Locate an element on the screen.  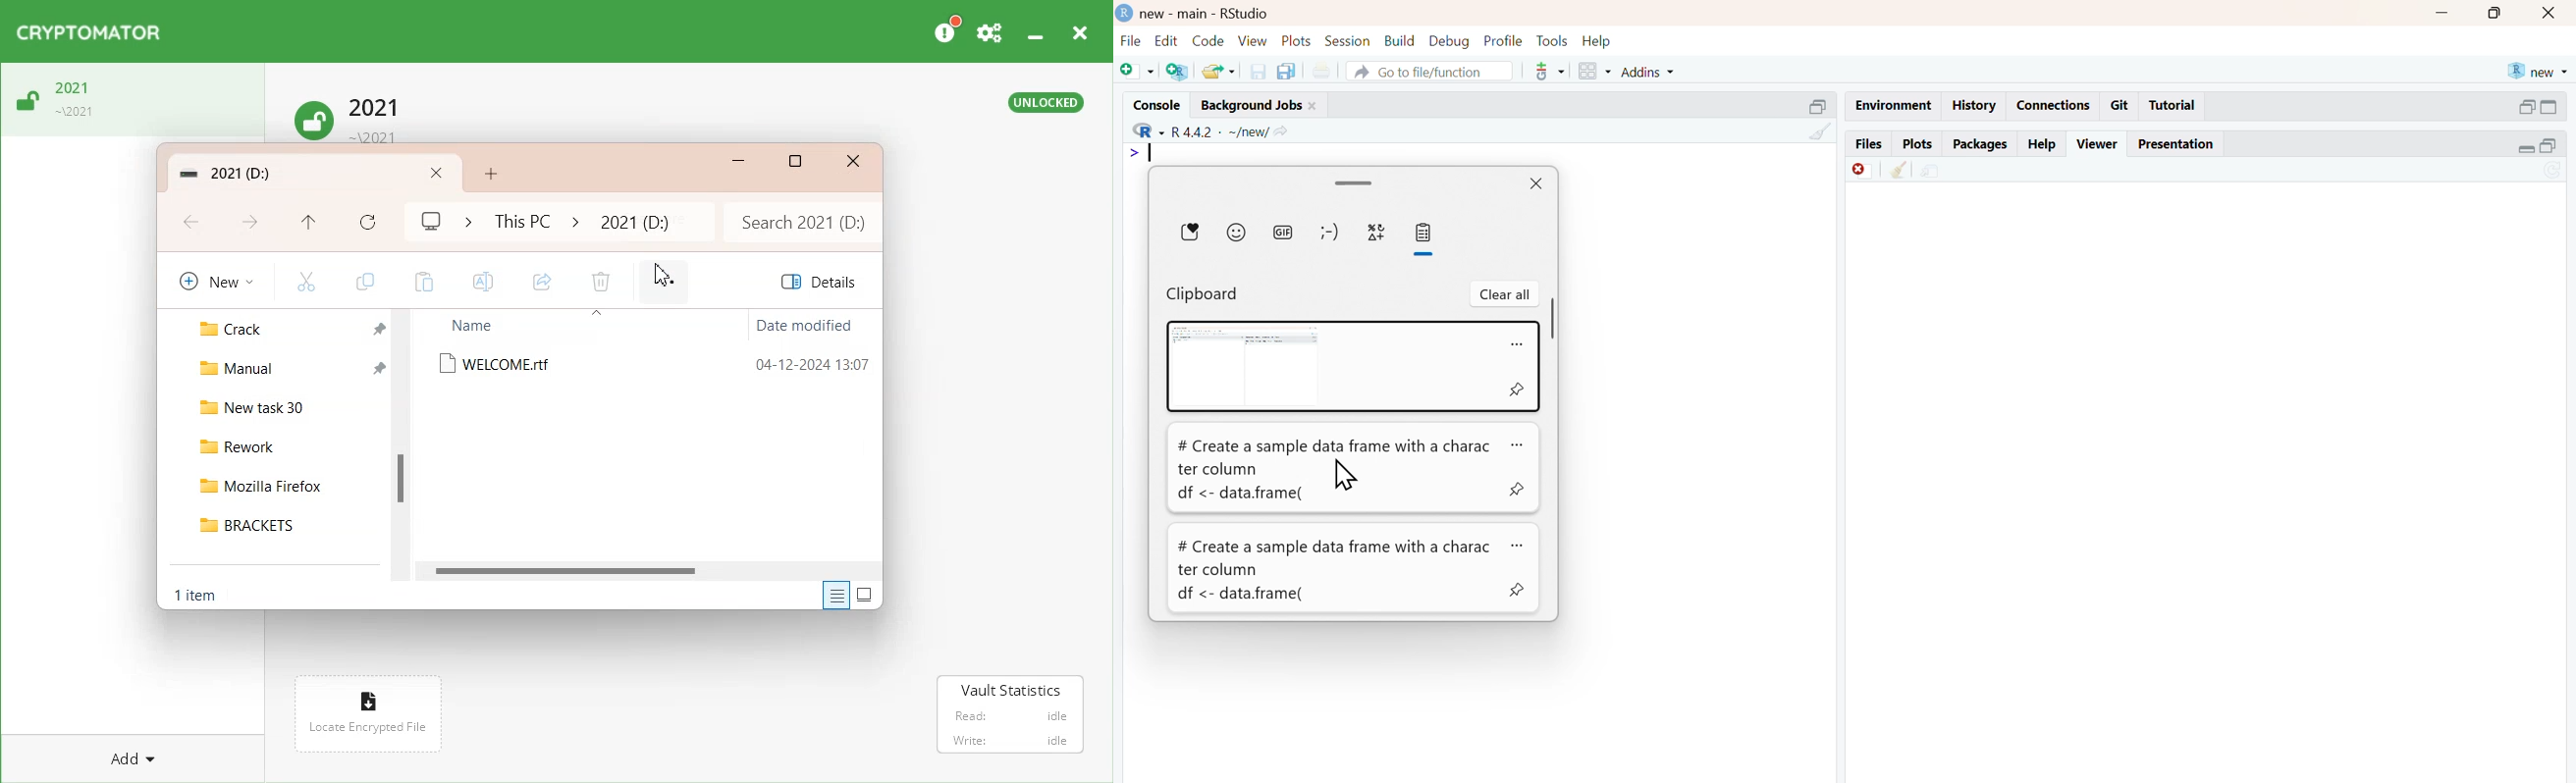
save is located at coordinates (1258, 72).